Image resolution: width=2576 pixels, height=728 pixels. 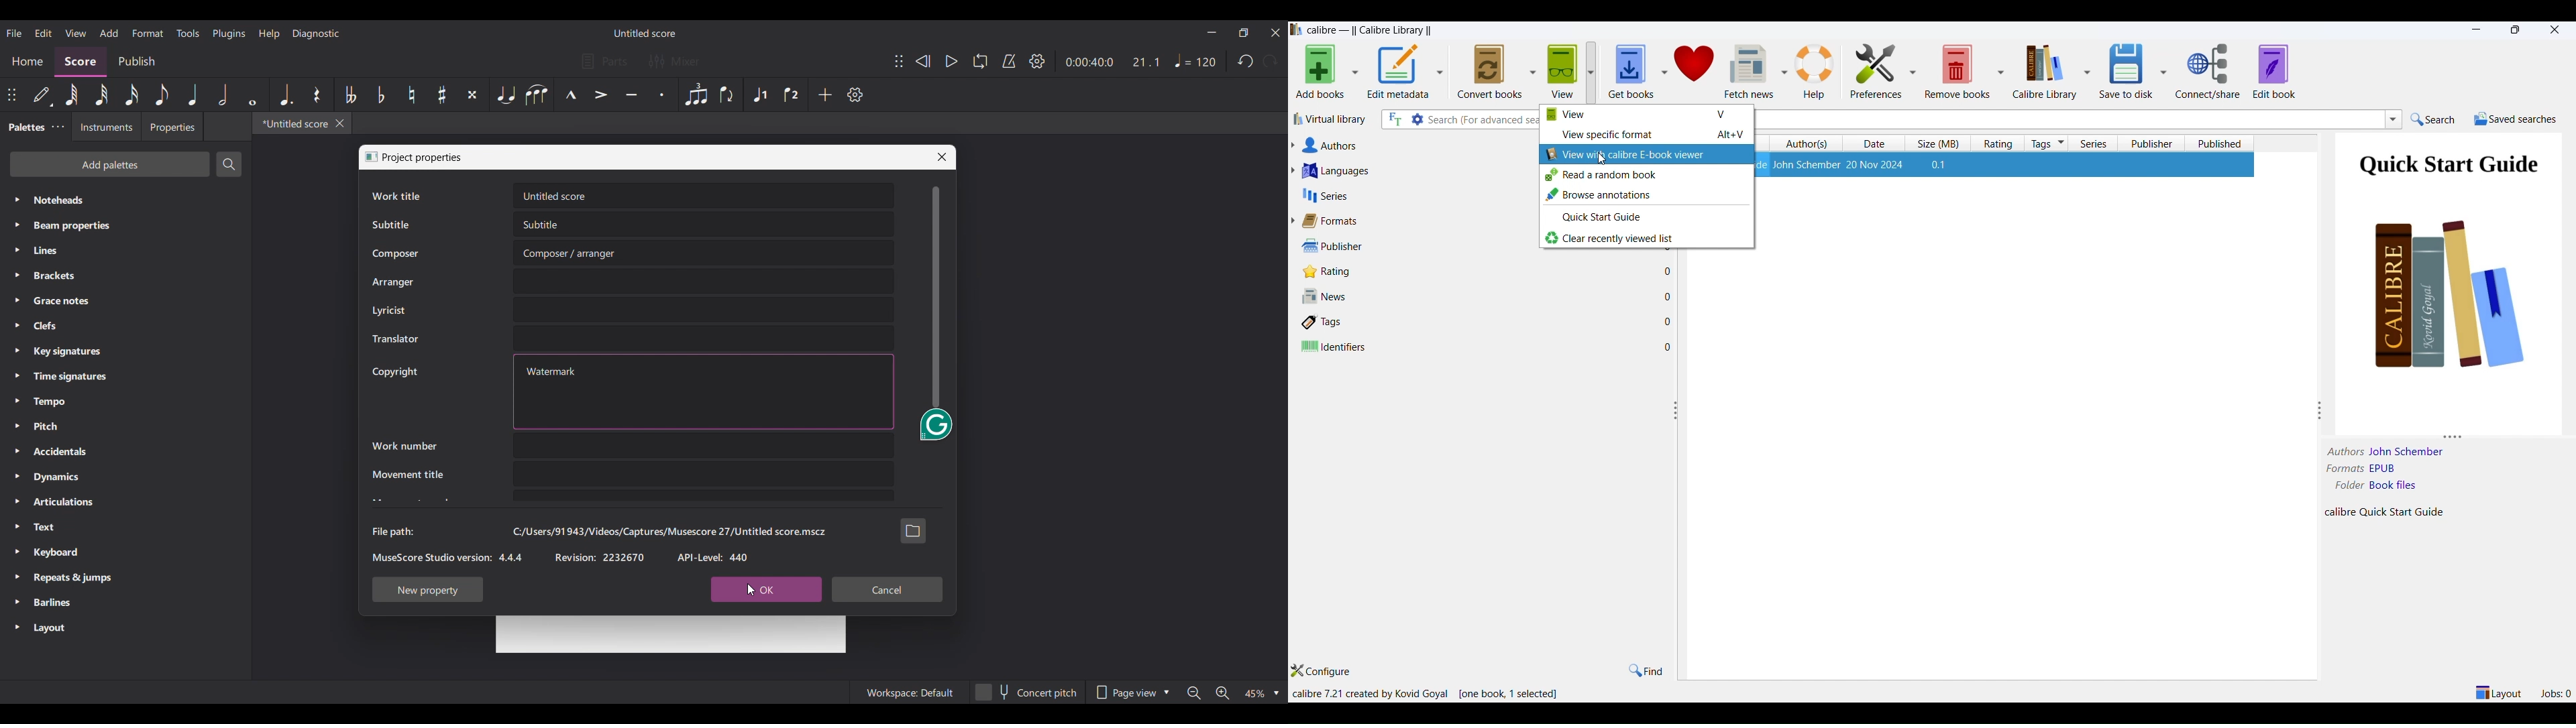 What do you see at coordinates (1411, 170) in the screenshot?
I see `languages` at bounding box center [1411, 170].